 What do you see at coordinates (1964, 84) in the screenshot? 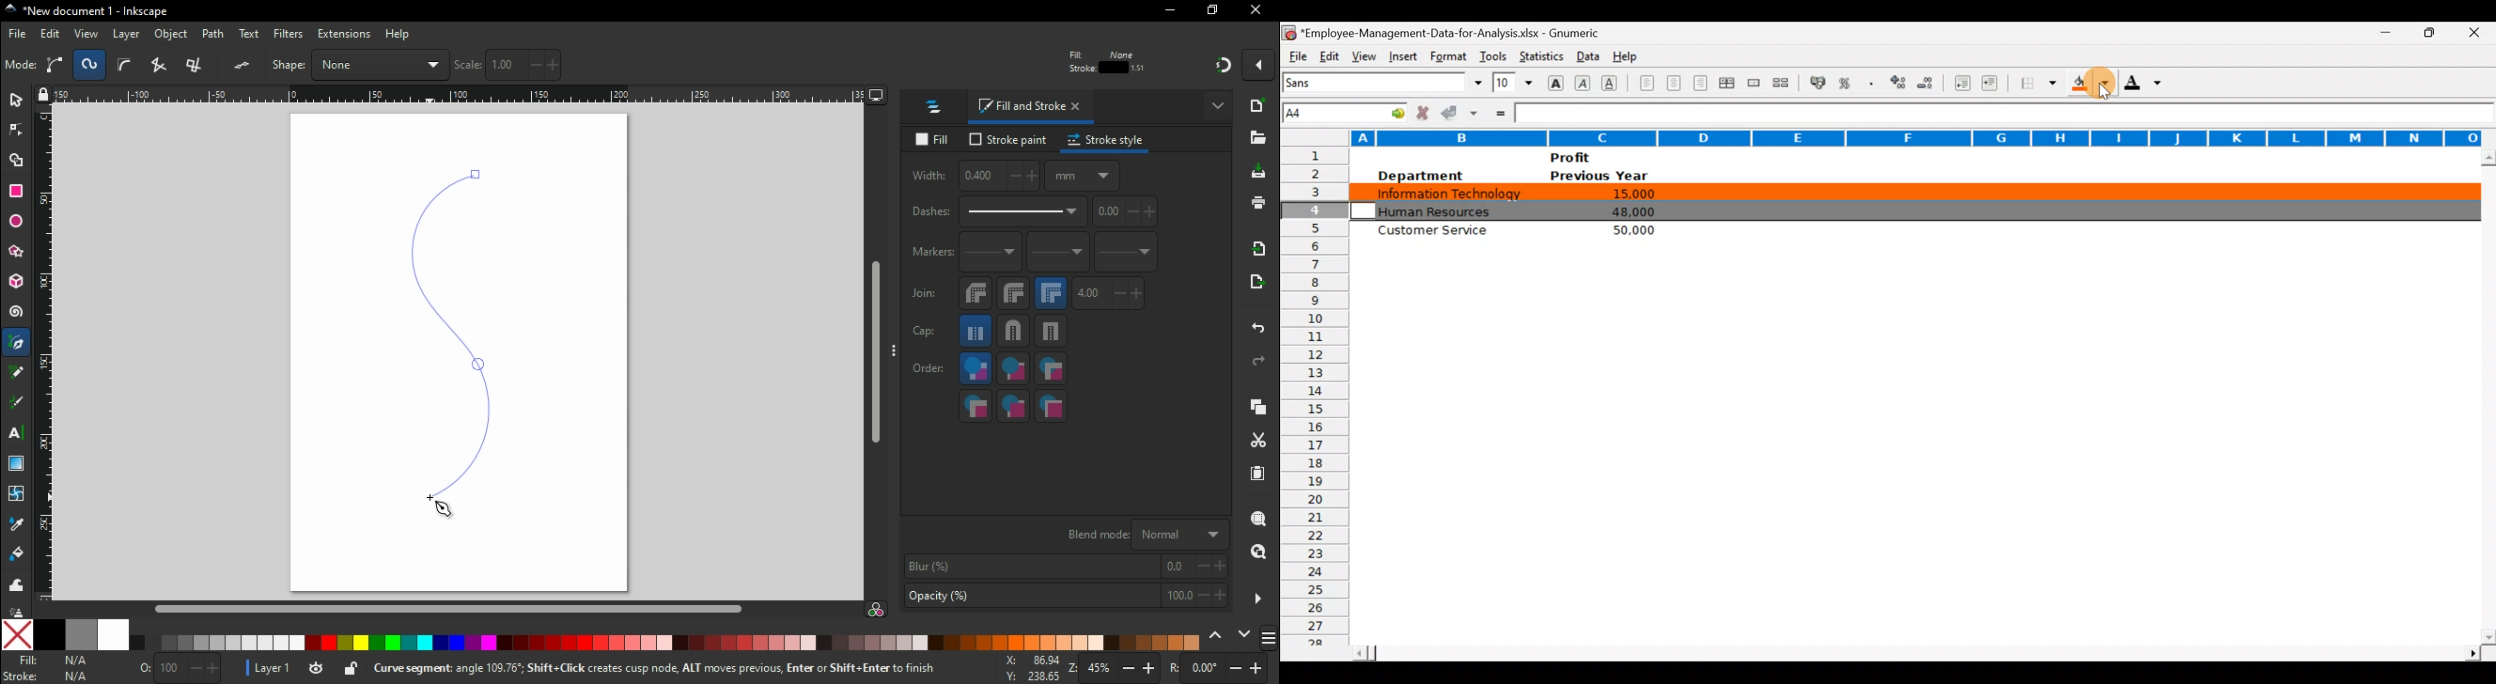
I see `Decrease indent, align contents to the left` at bounding box center [1964, 84].